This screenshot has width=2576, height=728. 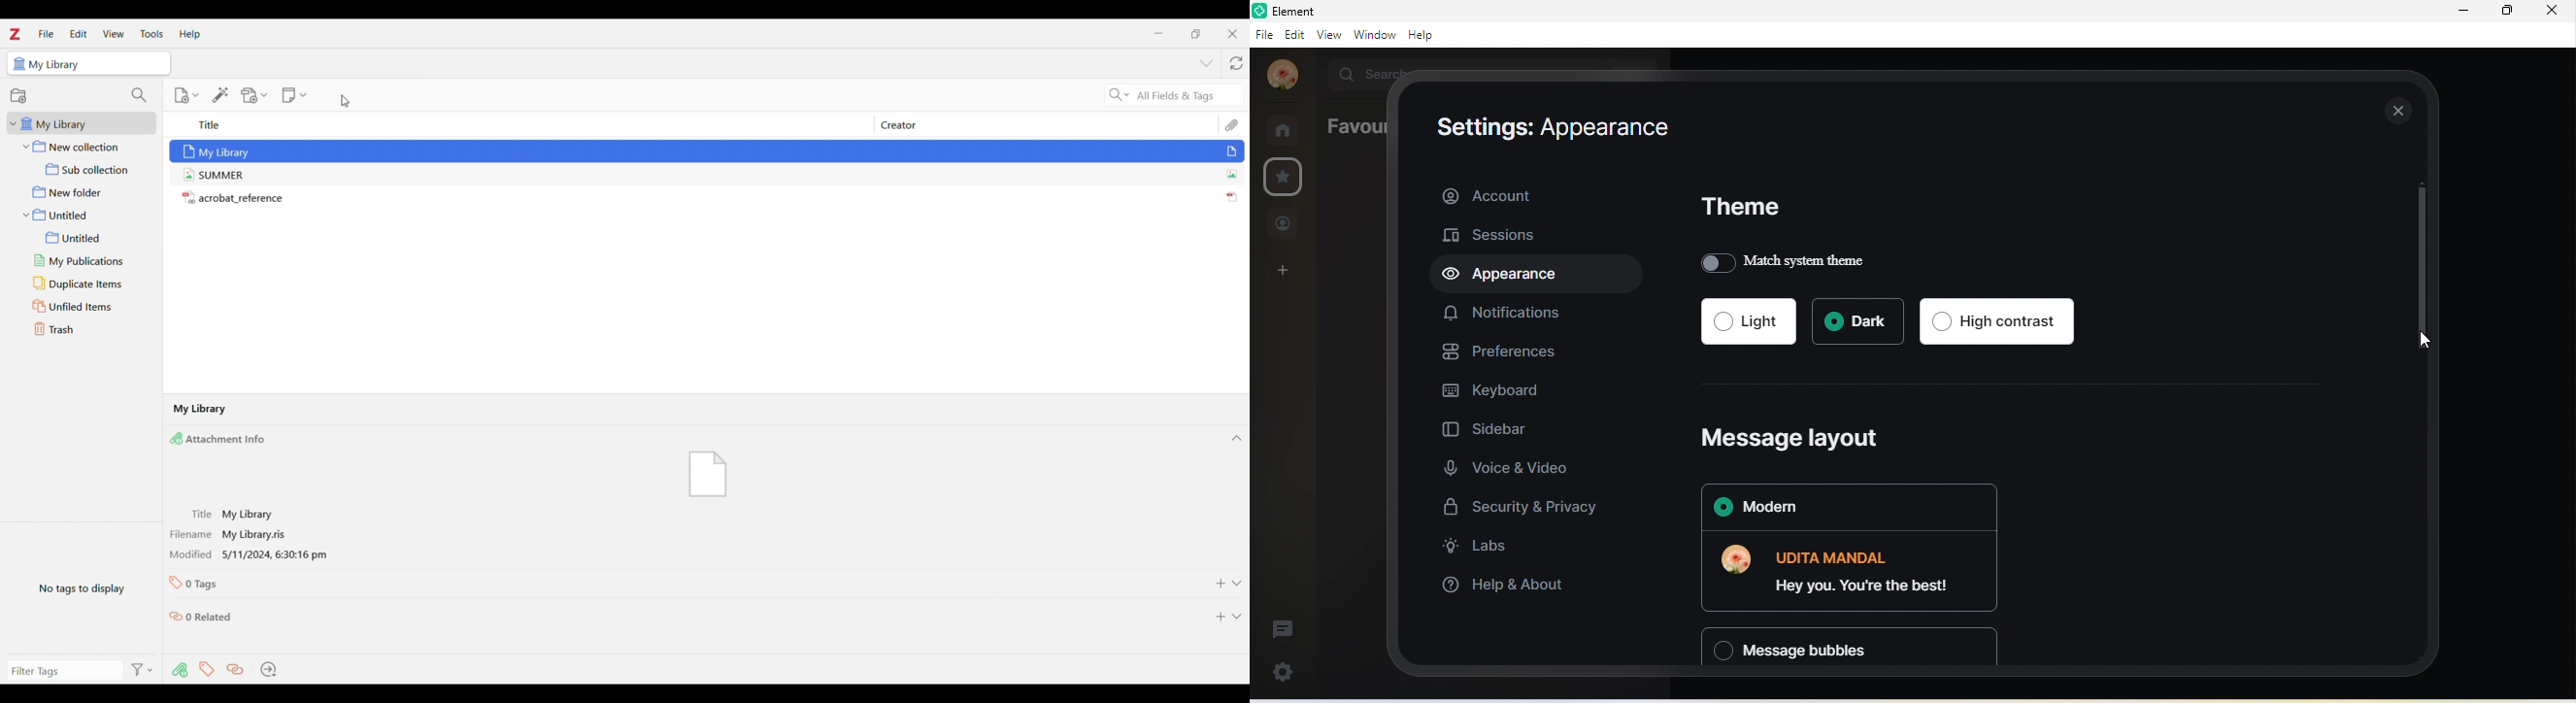 What do you see at coordinates (1557, 128) in the screenshot?
I see `setting: appearance` at bounding box center [1557, 128].